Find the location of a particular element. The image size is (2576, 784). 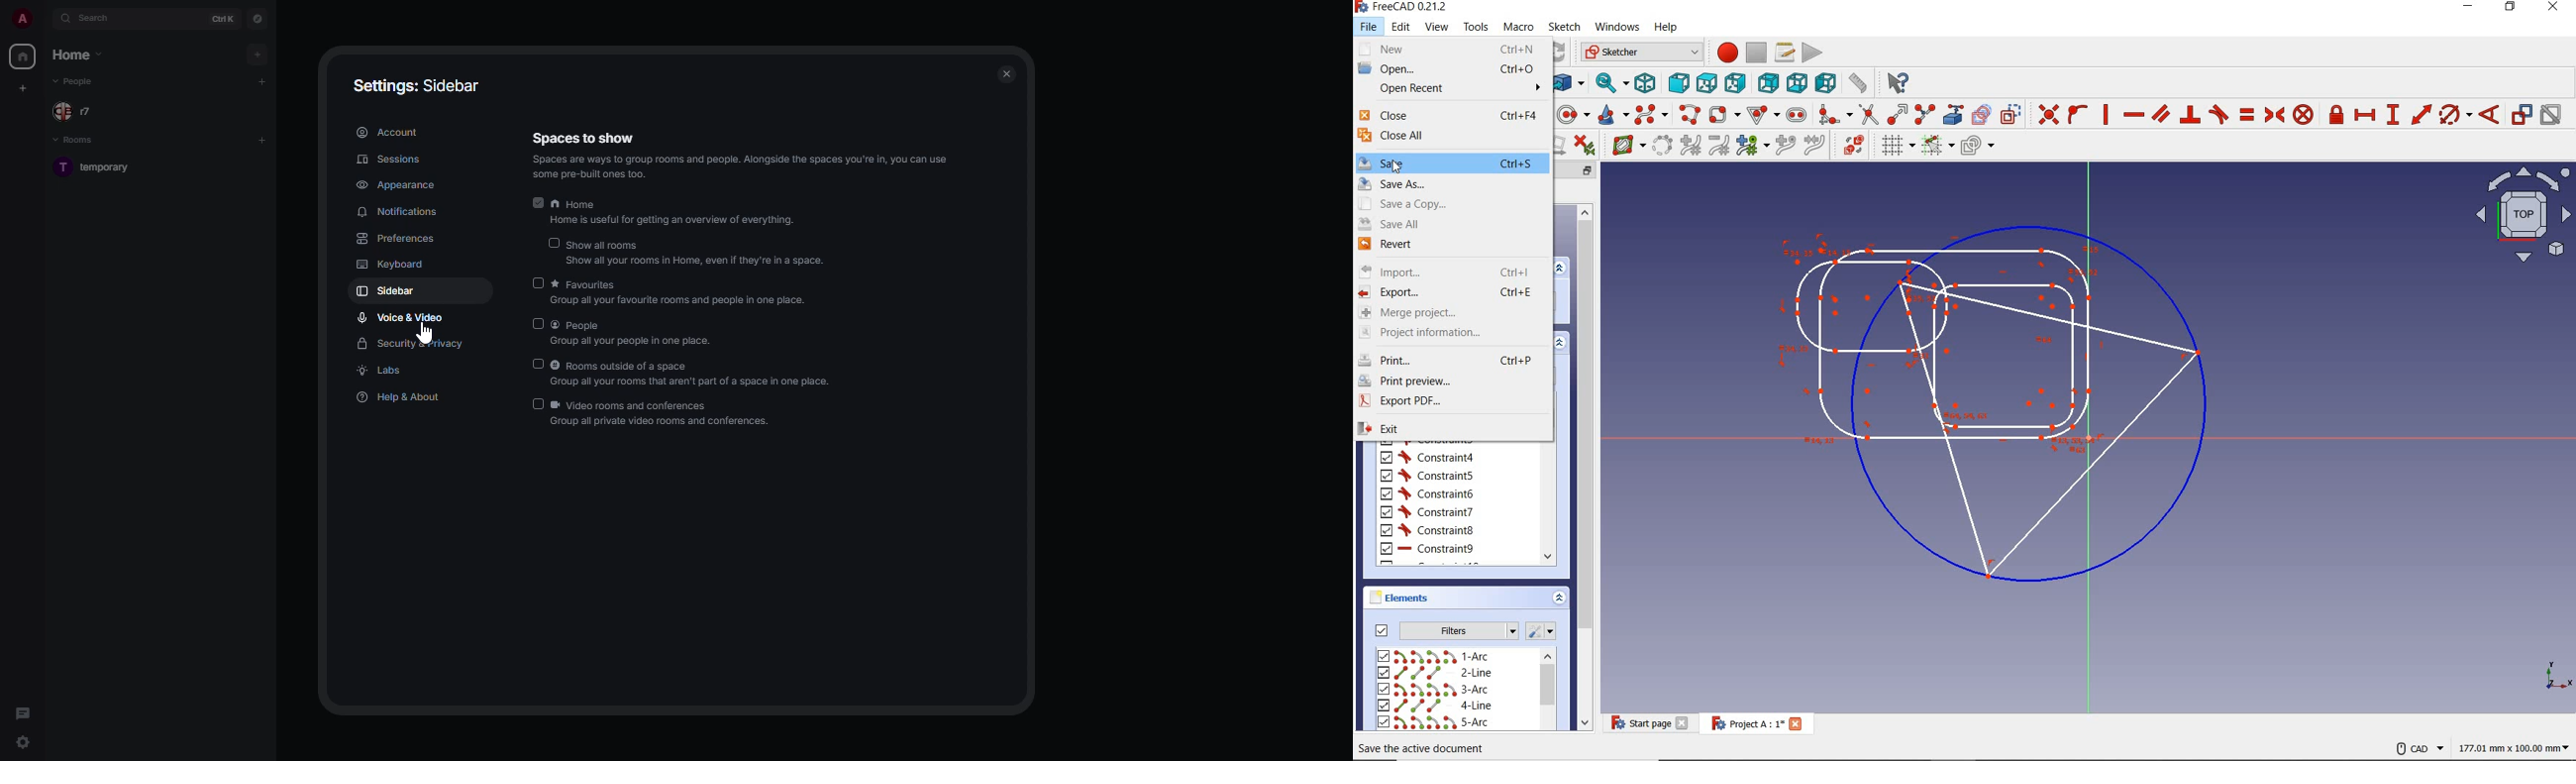

view is located at coordinates (1437, 28).